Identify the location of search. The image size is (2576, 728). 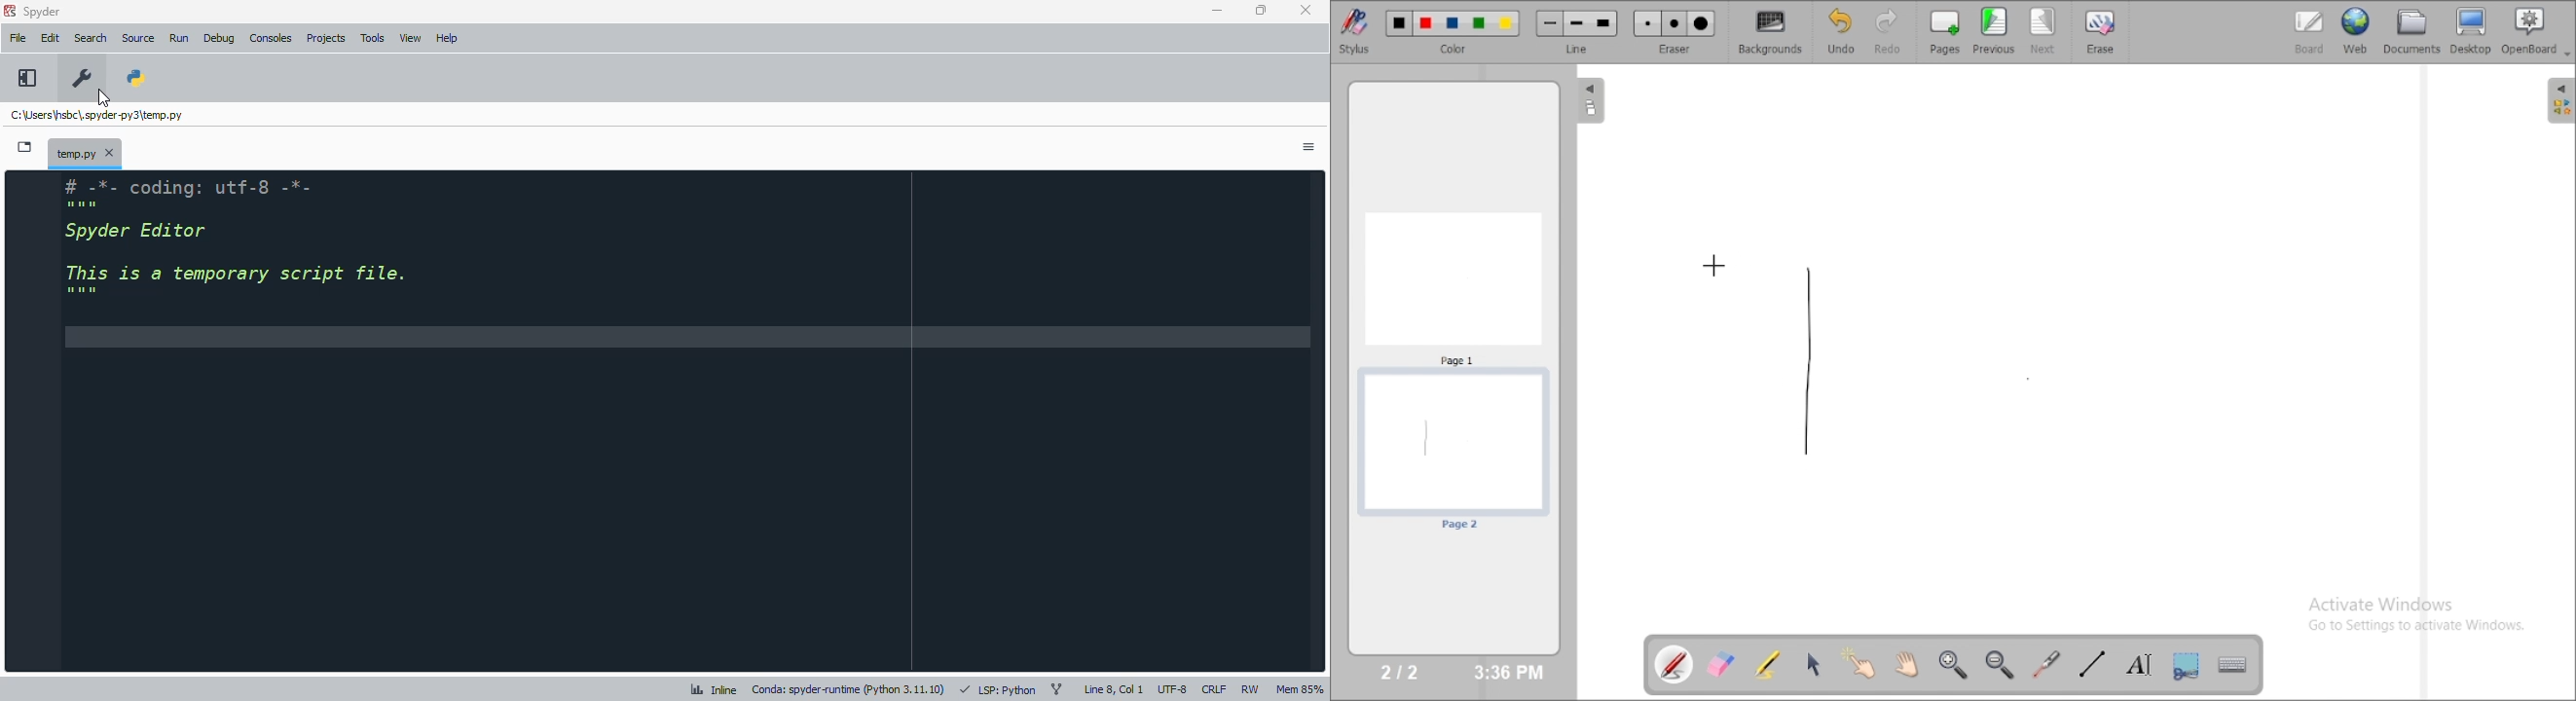
(91, 38).